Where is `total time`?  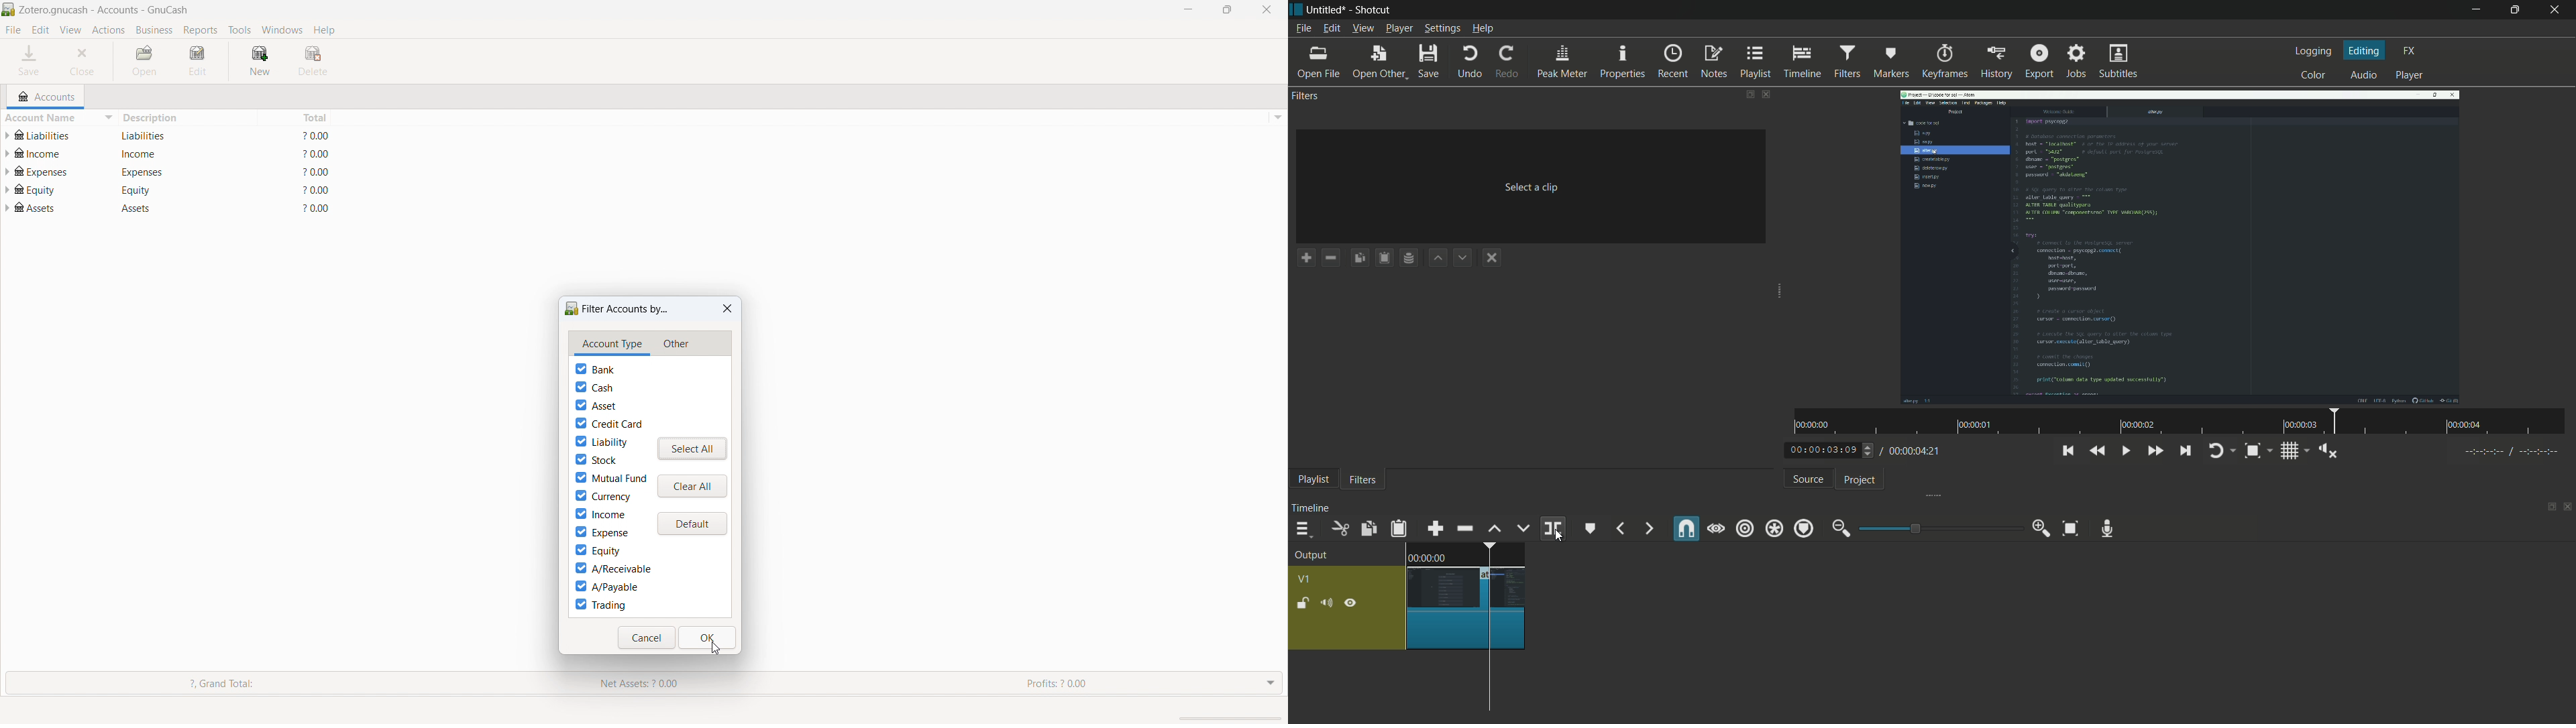
total time is located at coordinates (1917, 451).